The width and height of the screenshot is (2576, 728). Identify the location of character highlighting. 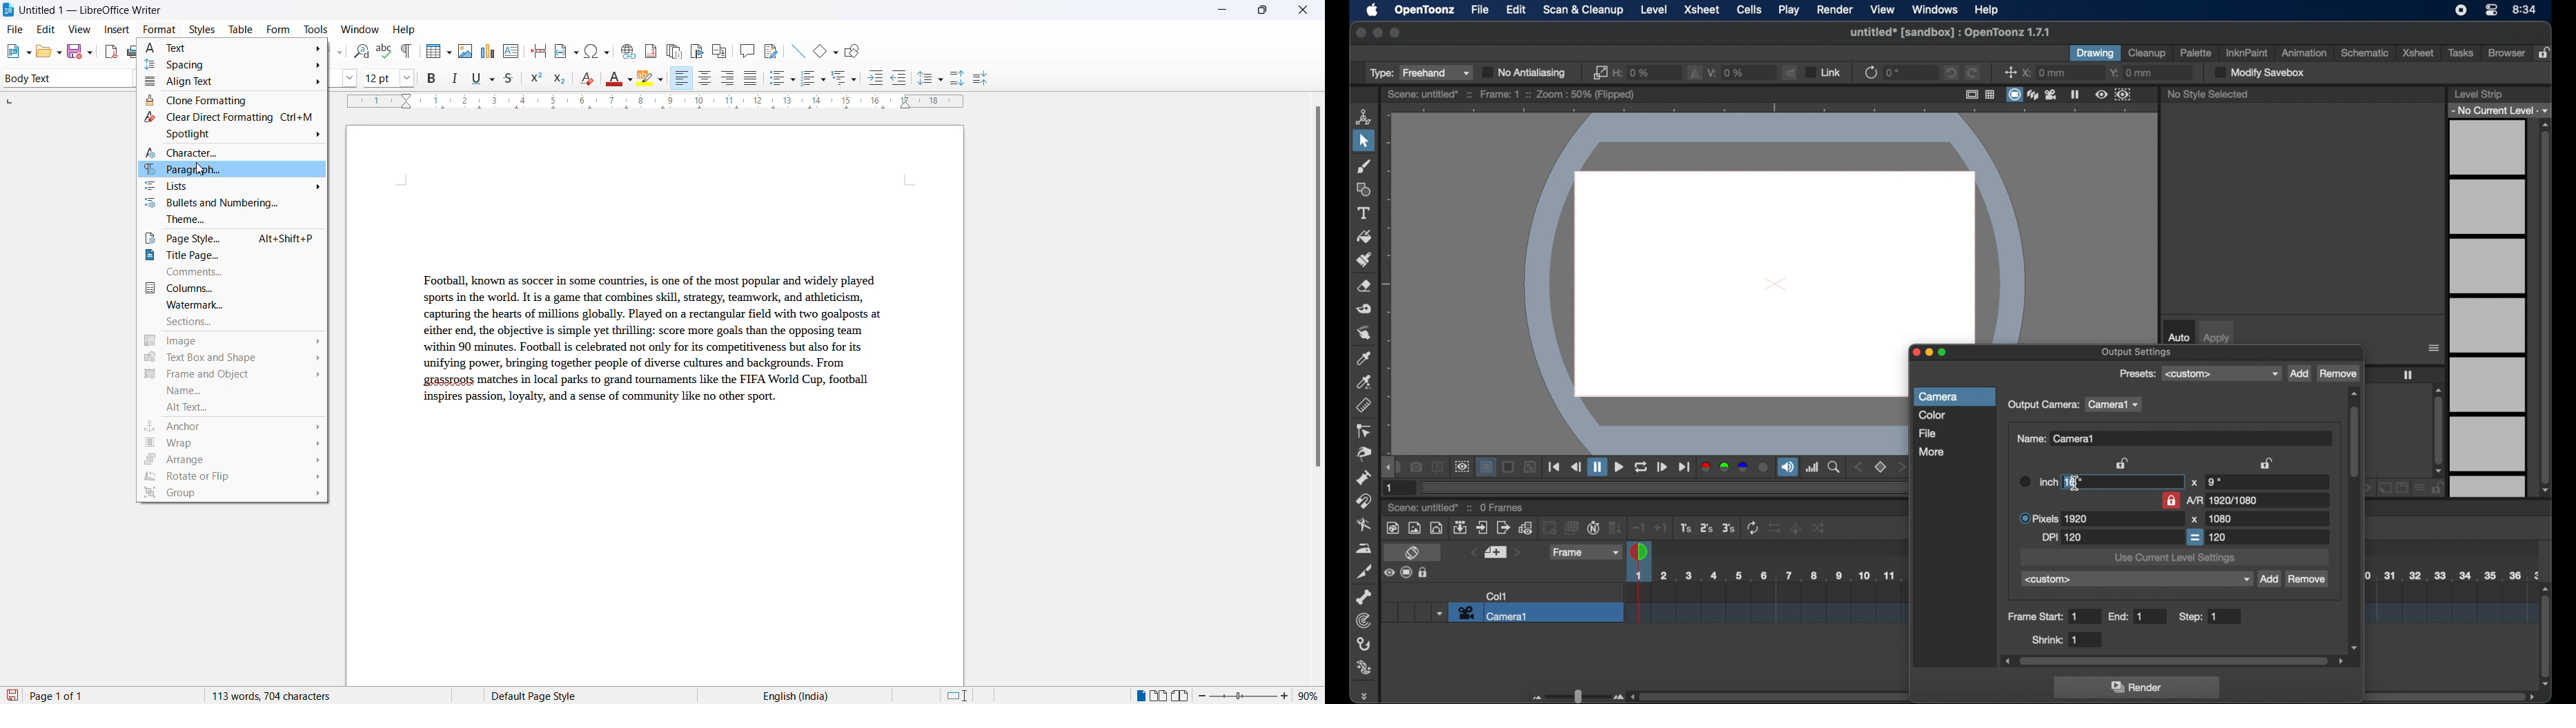
(653, 79).